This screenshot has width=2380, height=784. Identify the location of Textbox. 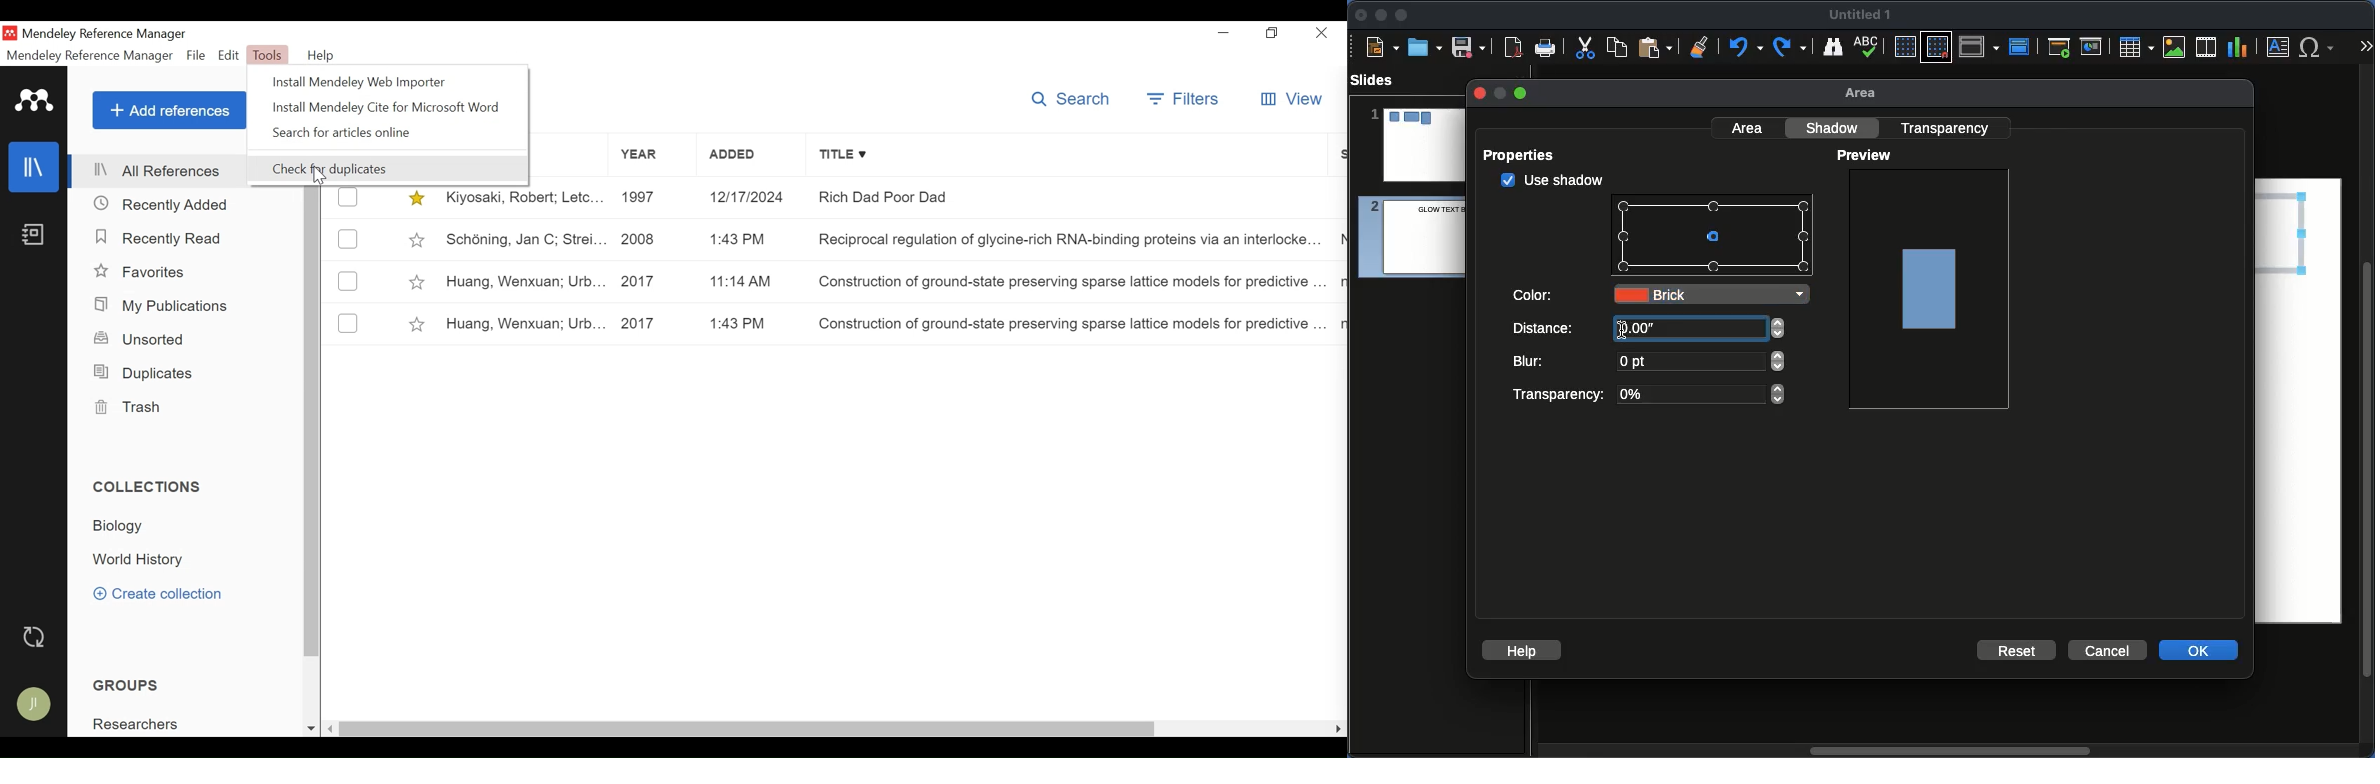
(2279, 46).